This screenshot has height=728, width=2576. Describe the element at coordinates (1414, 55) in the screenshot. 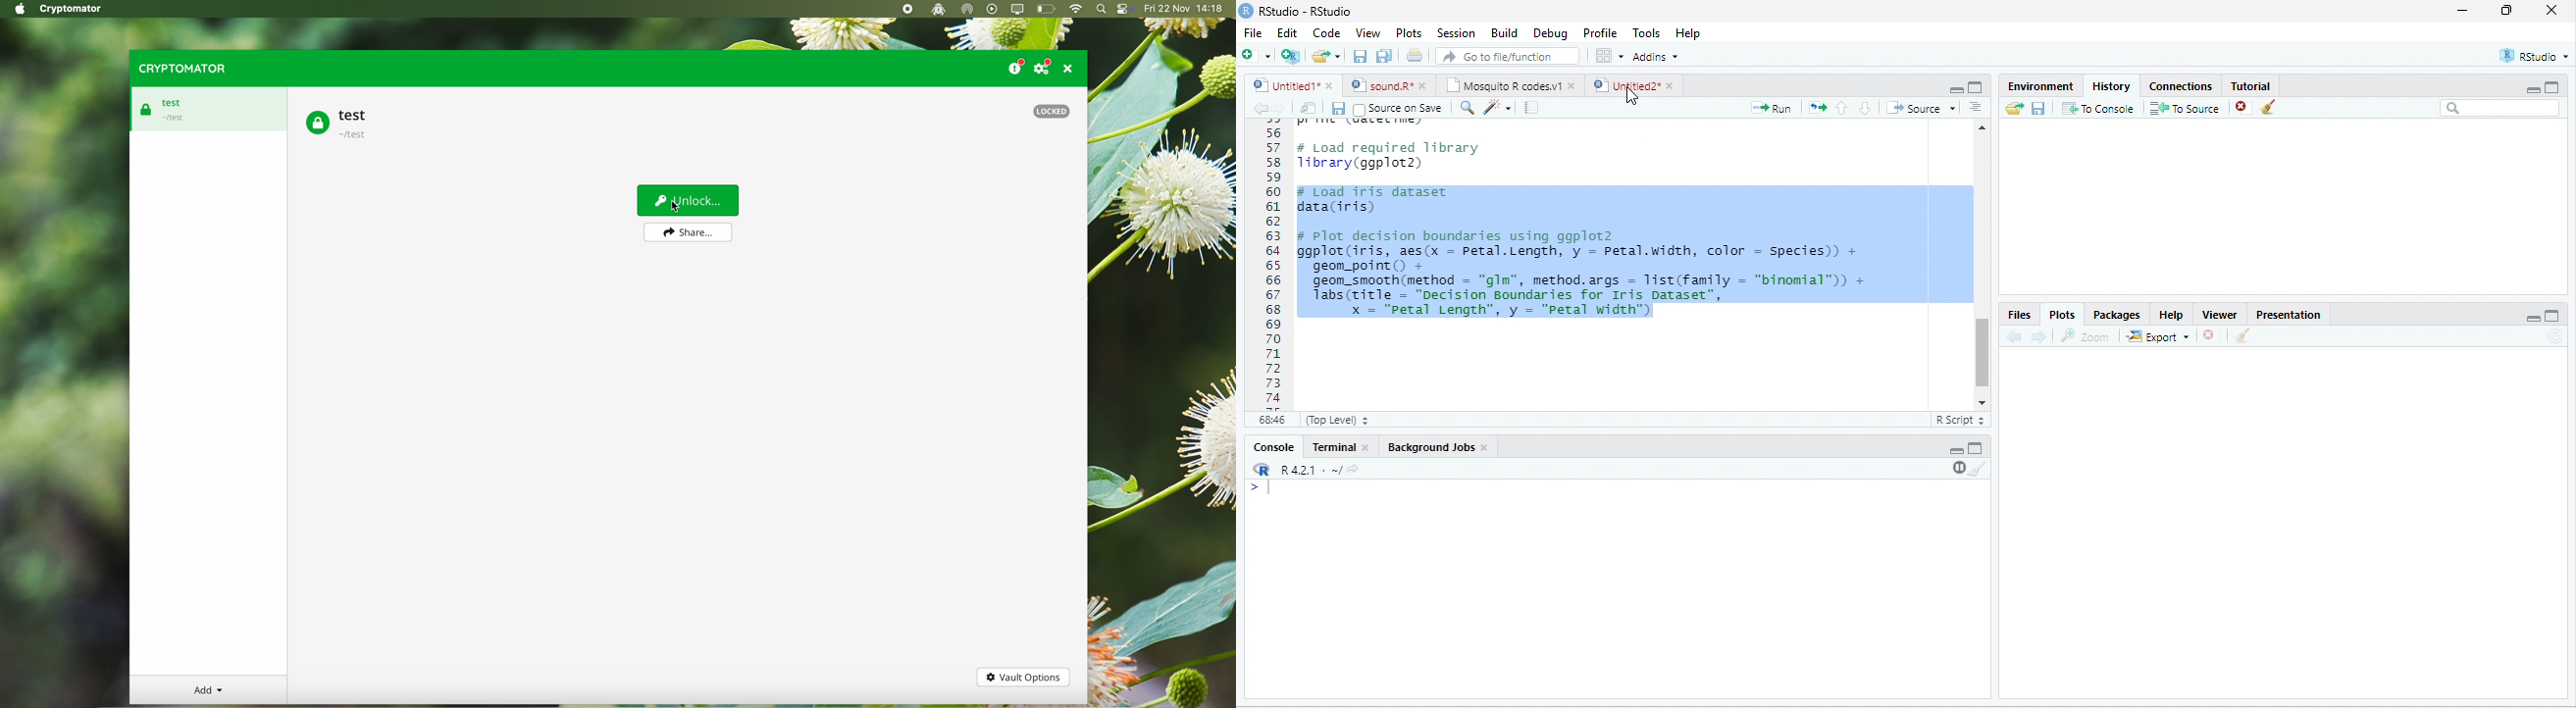

I see `print` at that location.